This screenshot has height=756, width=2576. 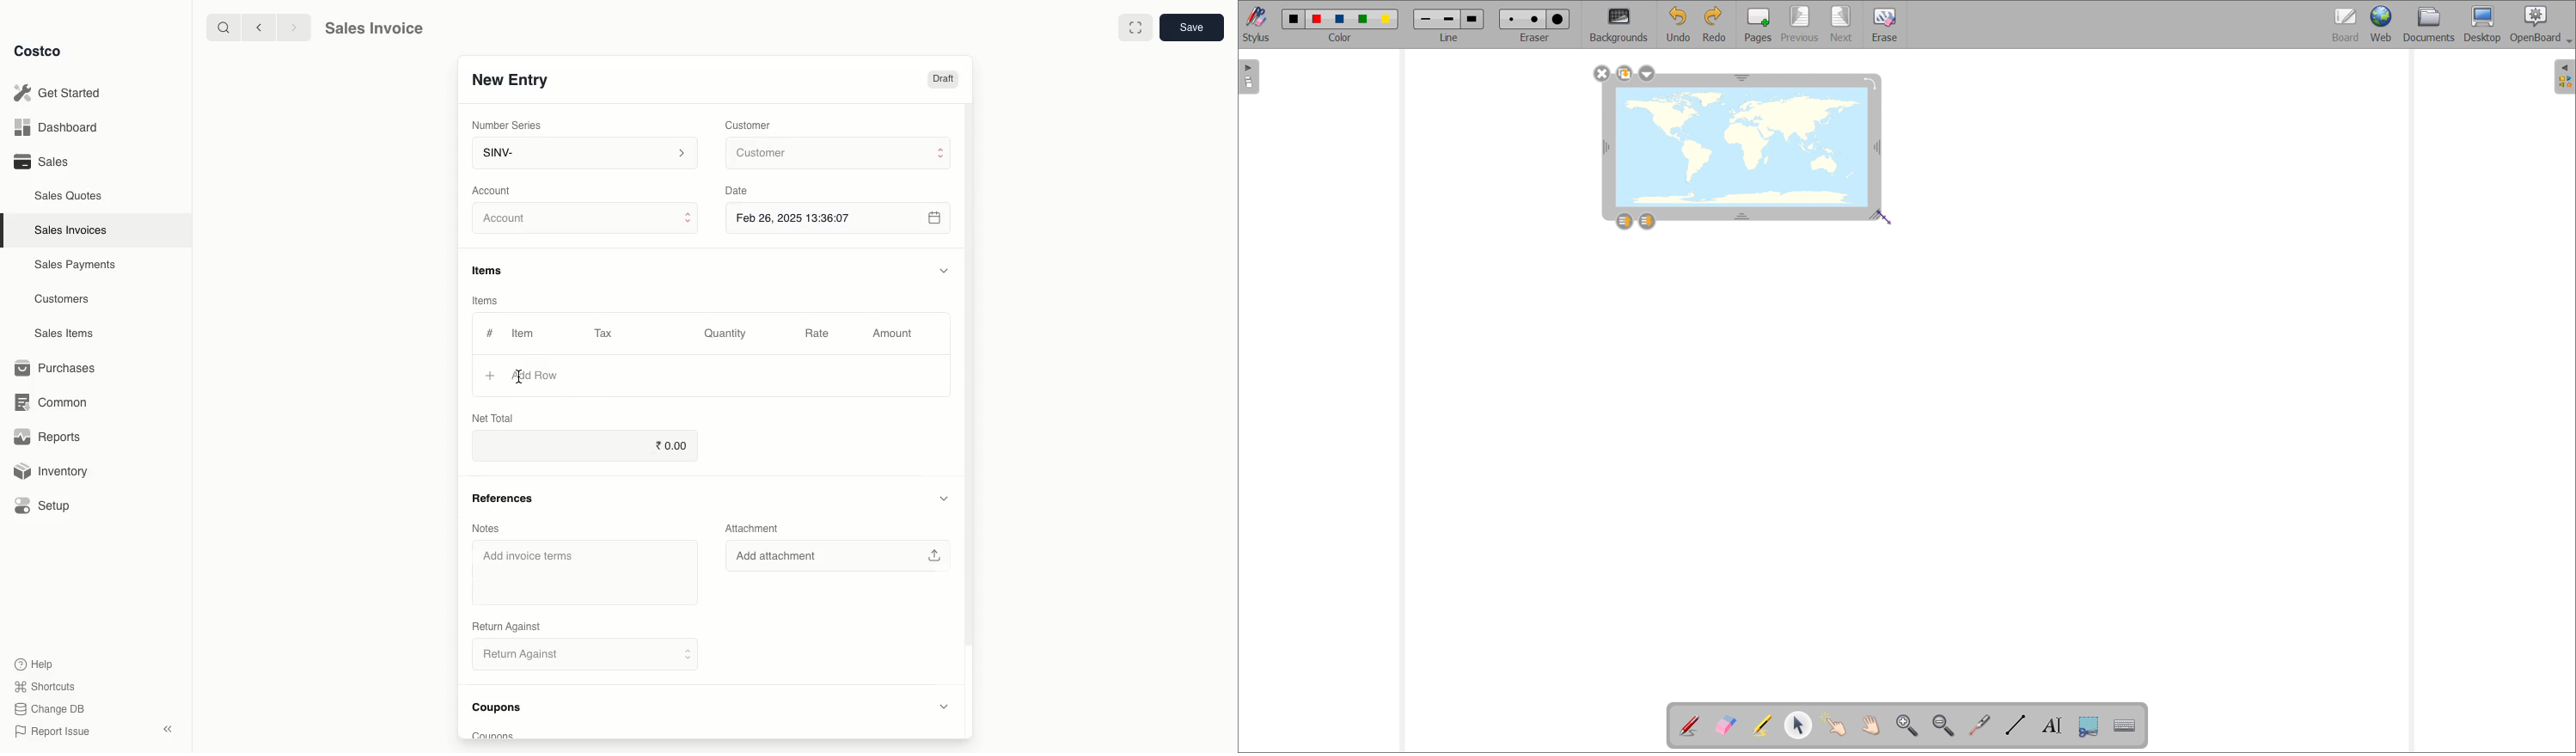 What do you see at coordinates (840, 217) in the screenshot?
I see `Feb 26, 2025 13:36:07` at bounding box center [840, 217].